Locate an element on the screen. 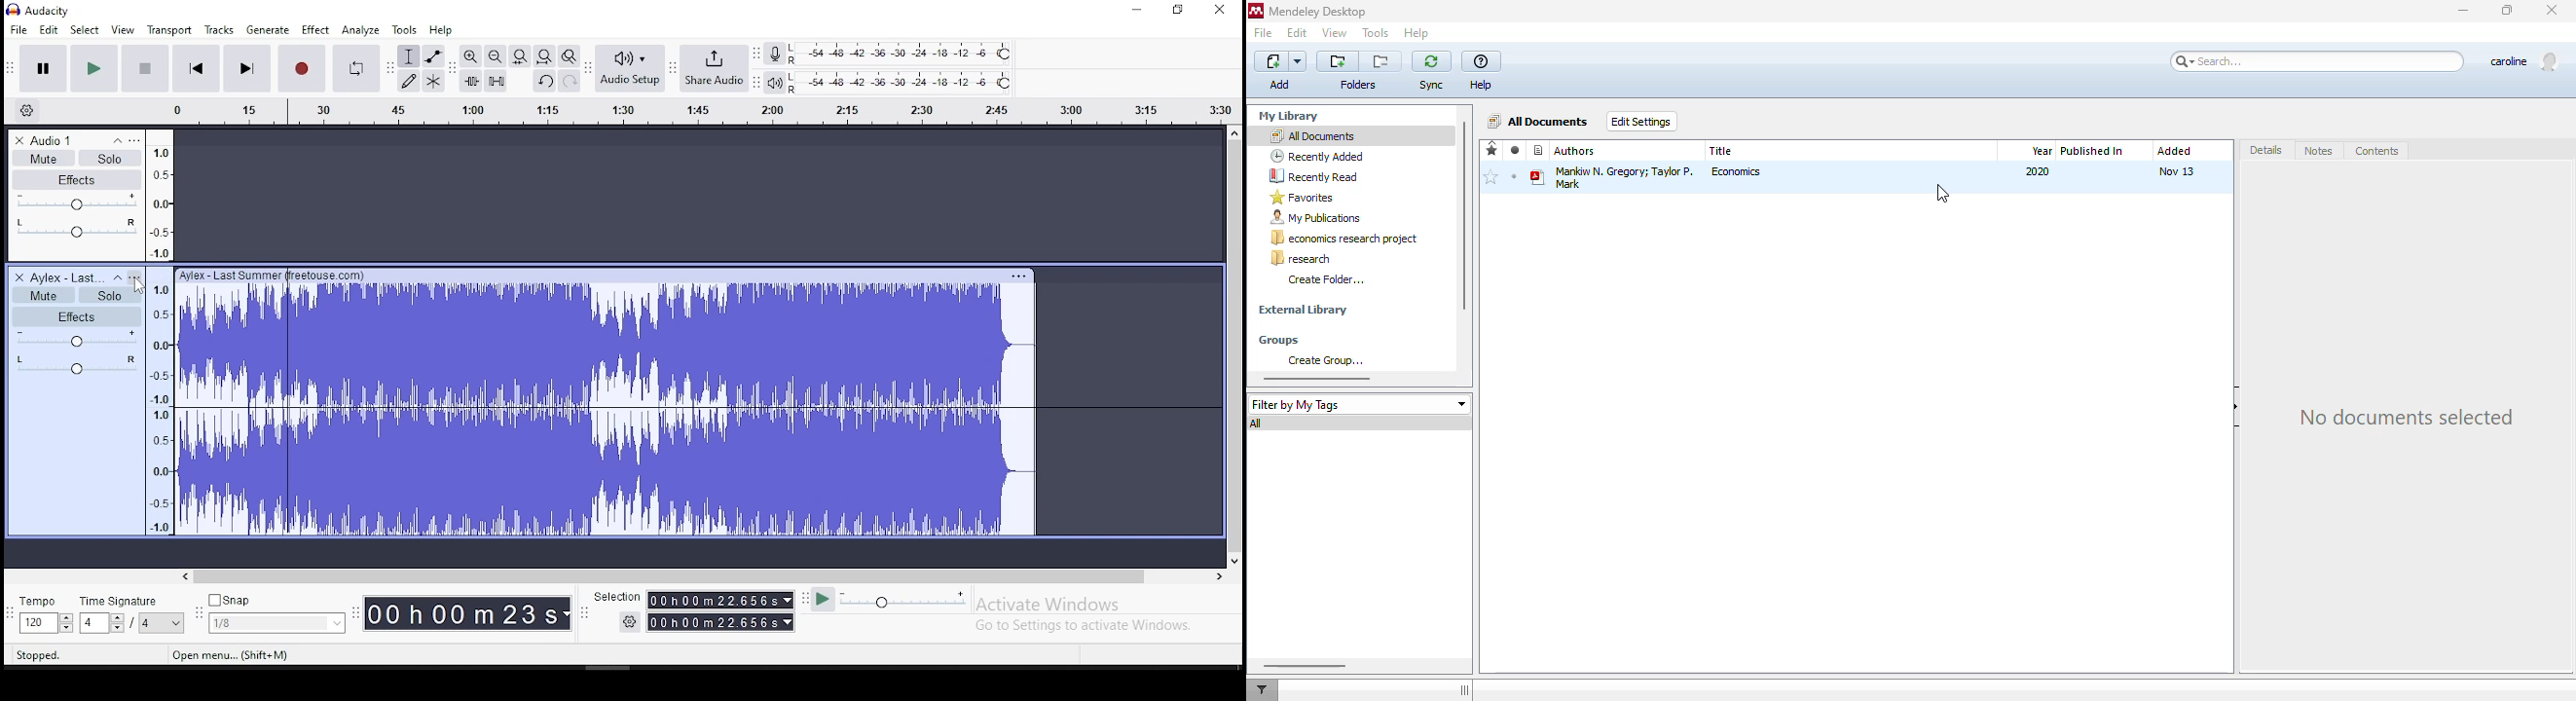 The image size is (2576, 728). scroll bar is located at coordinates (704, 575).